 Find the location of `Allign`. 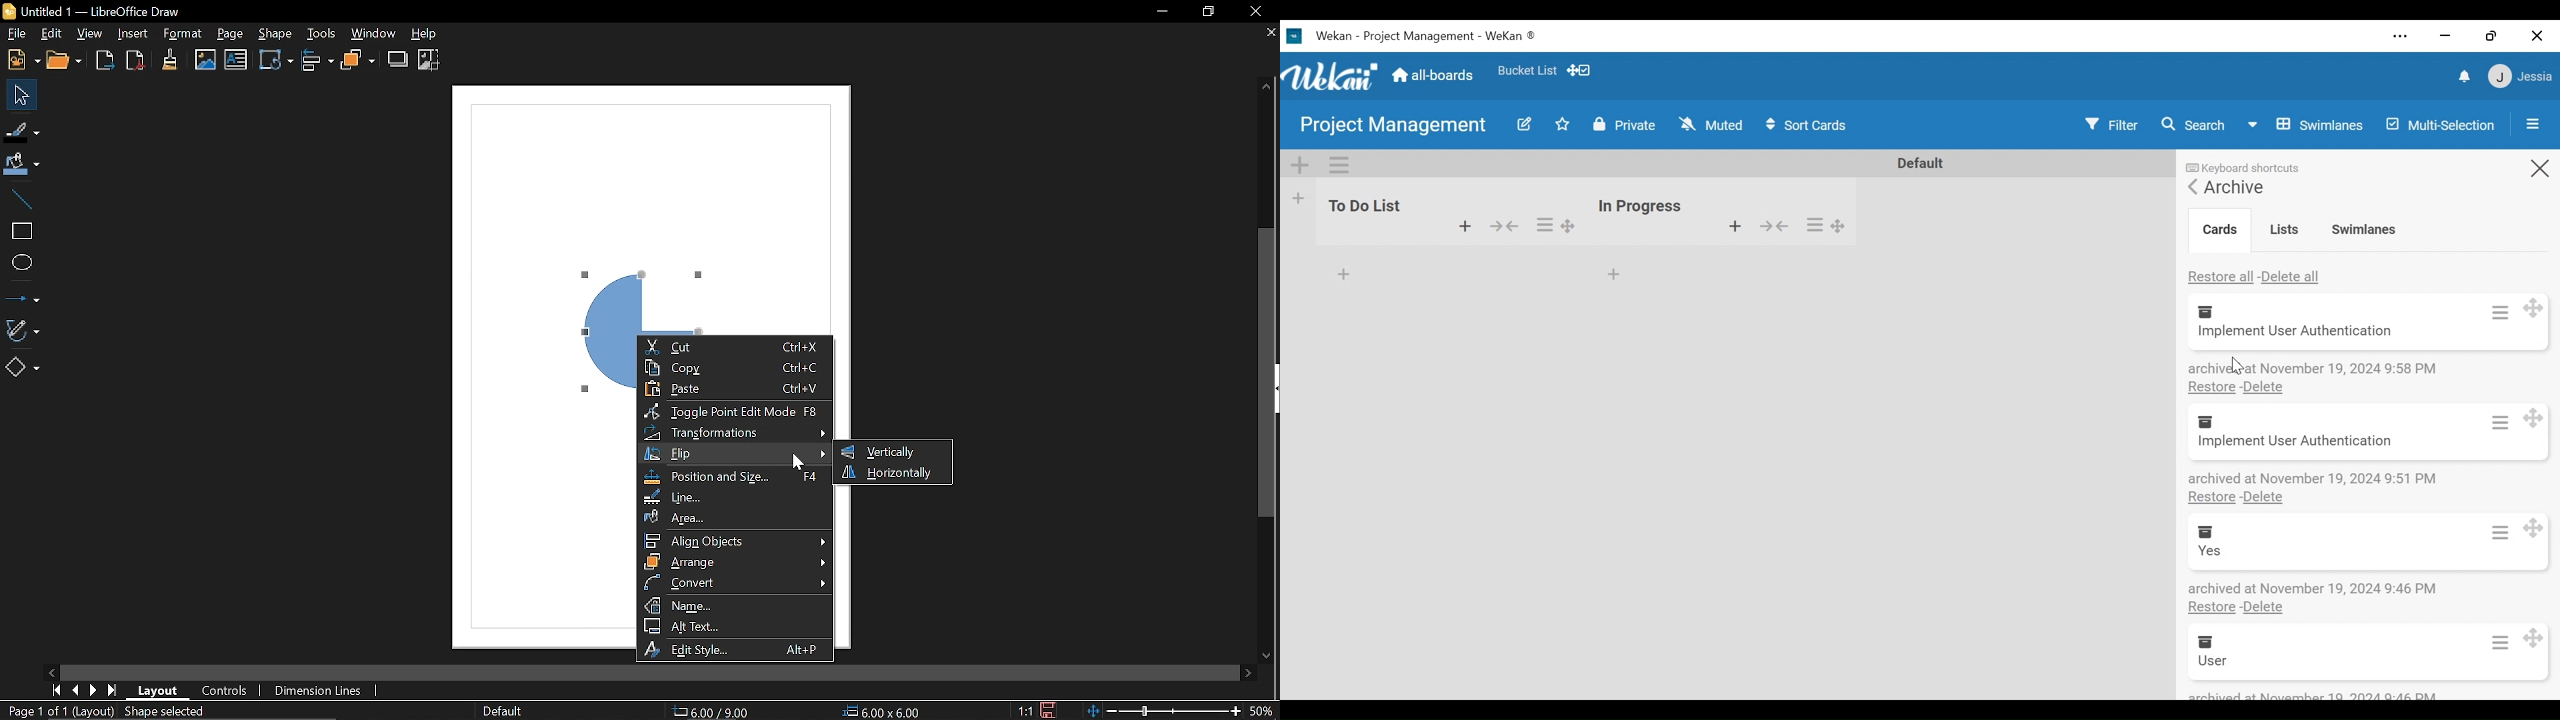

Allign is located at coordinates (317, 60).